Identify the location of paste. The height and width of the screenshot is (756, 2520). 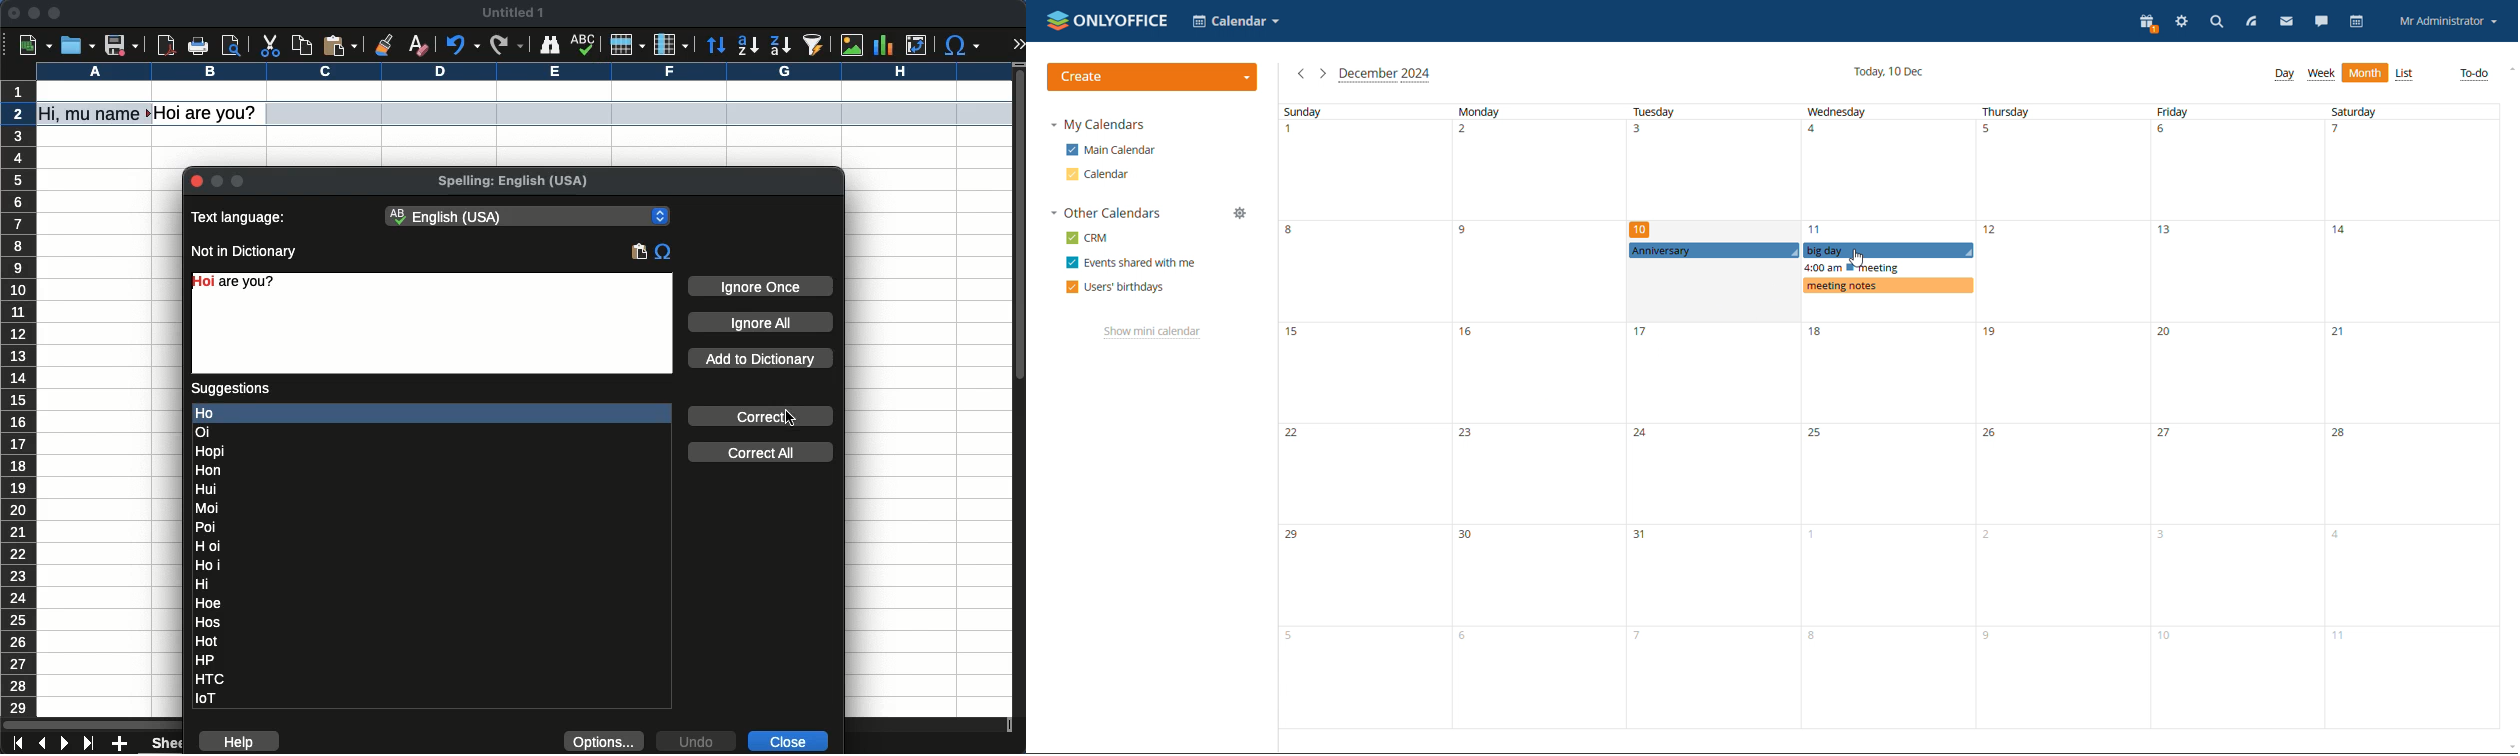
(342, 44).